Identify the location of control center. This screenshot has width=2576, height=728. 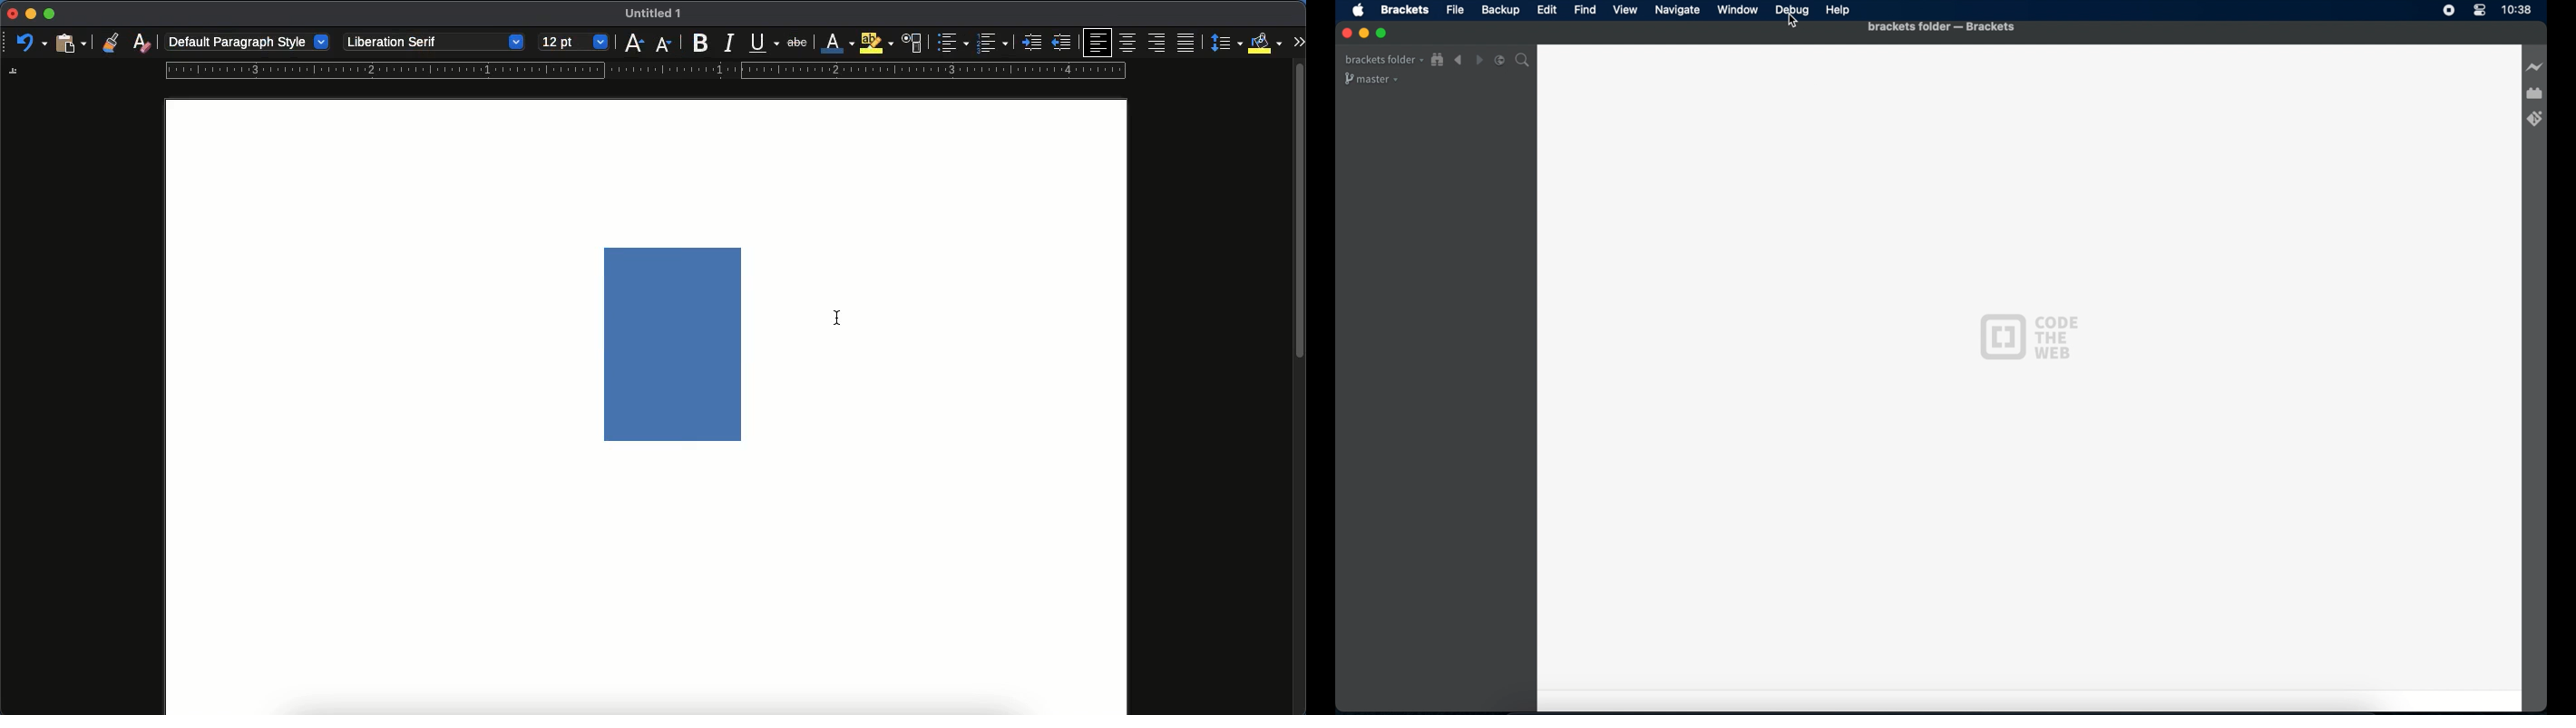
(2480, 10).